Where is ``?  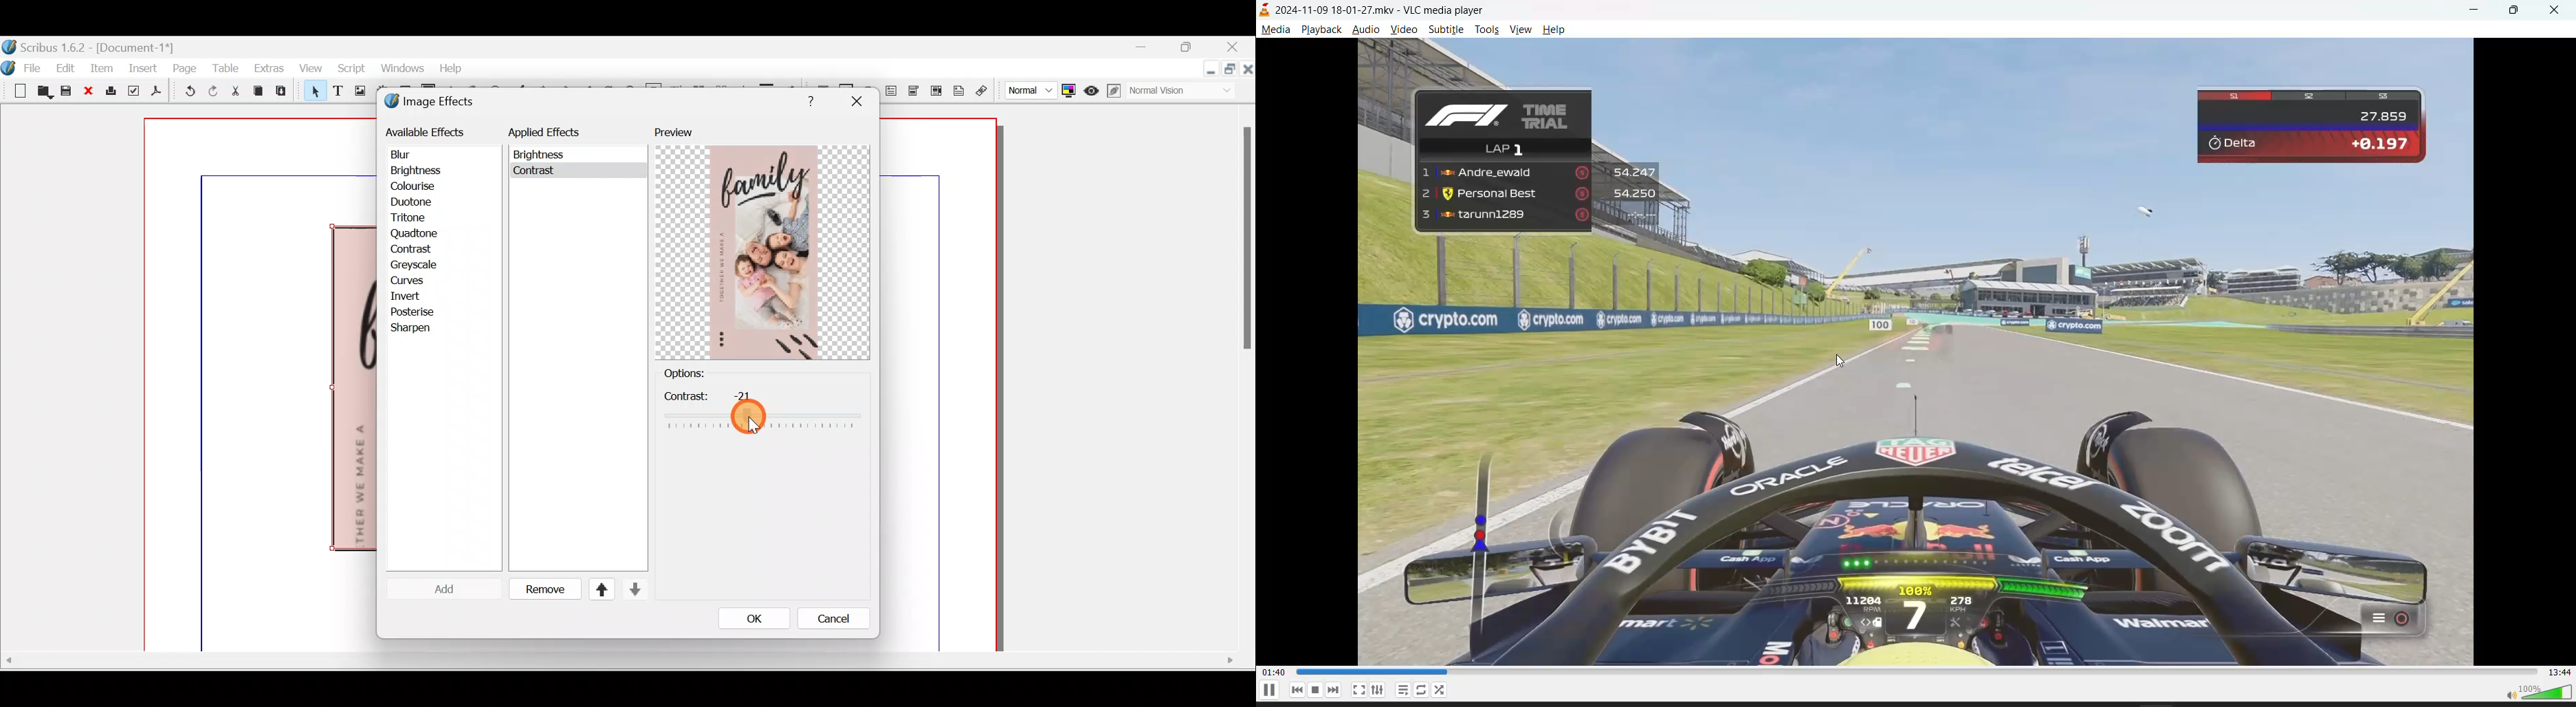  is located at coordinates (537, 173).